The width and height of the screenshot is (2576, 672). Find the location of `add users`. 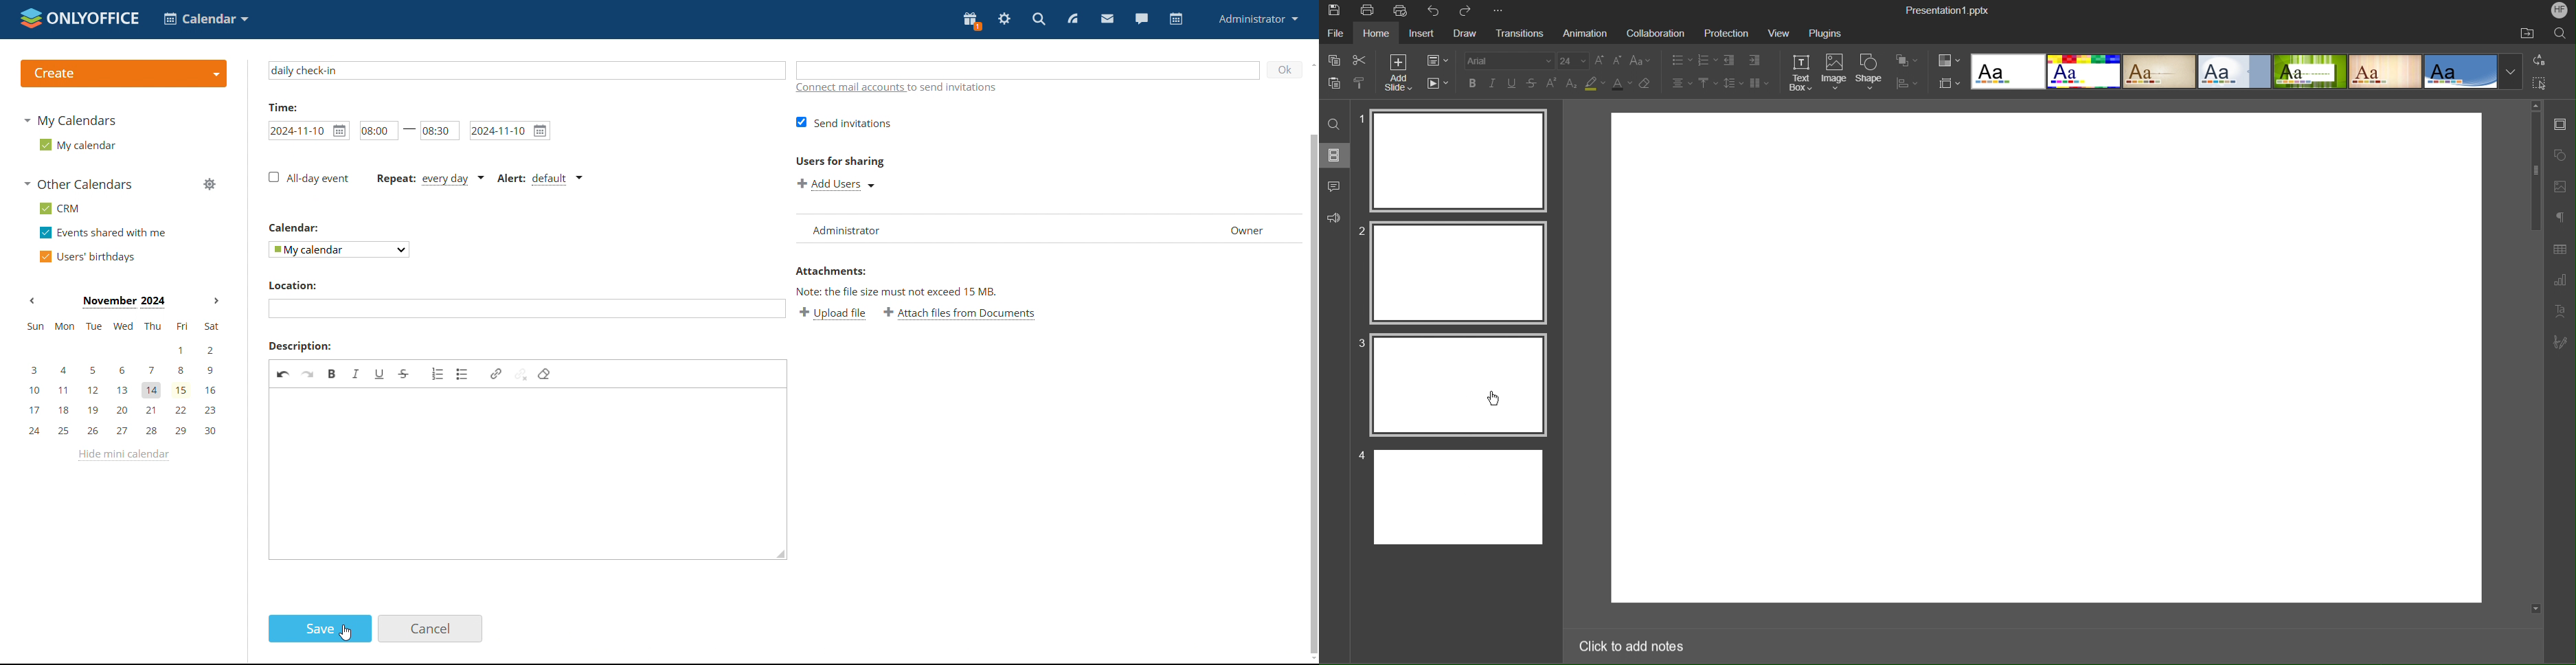

add users is located at coordinates (837, 183).